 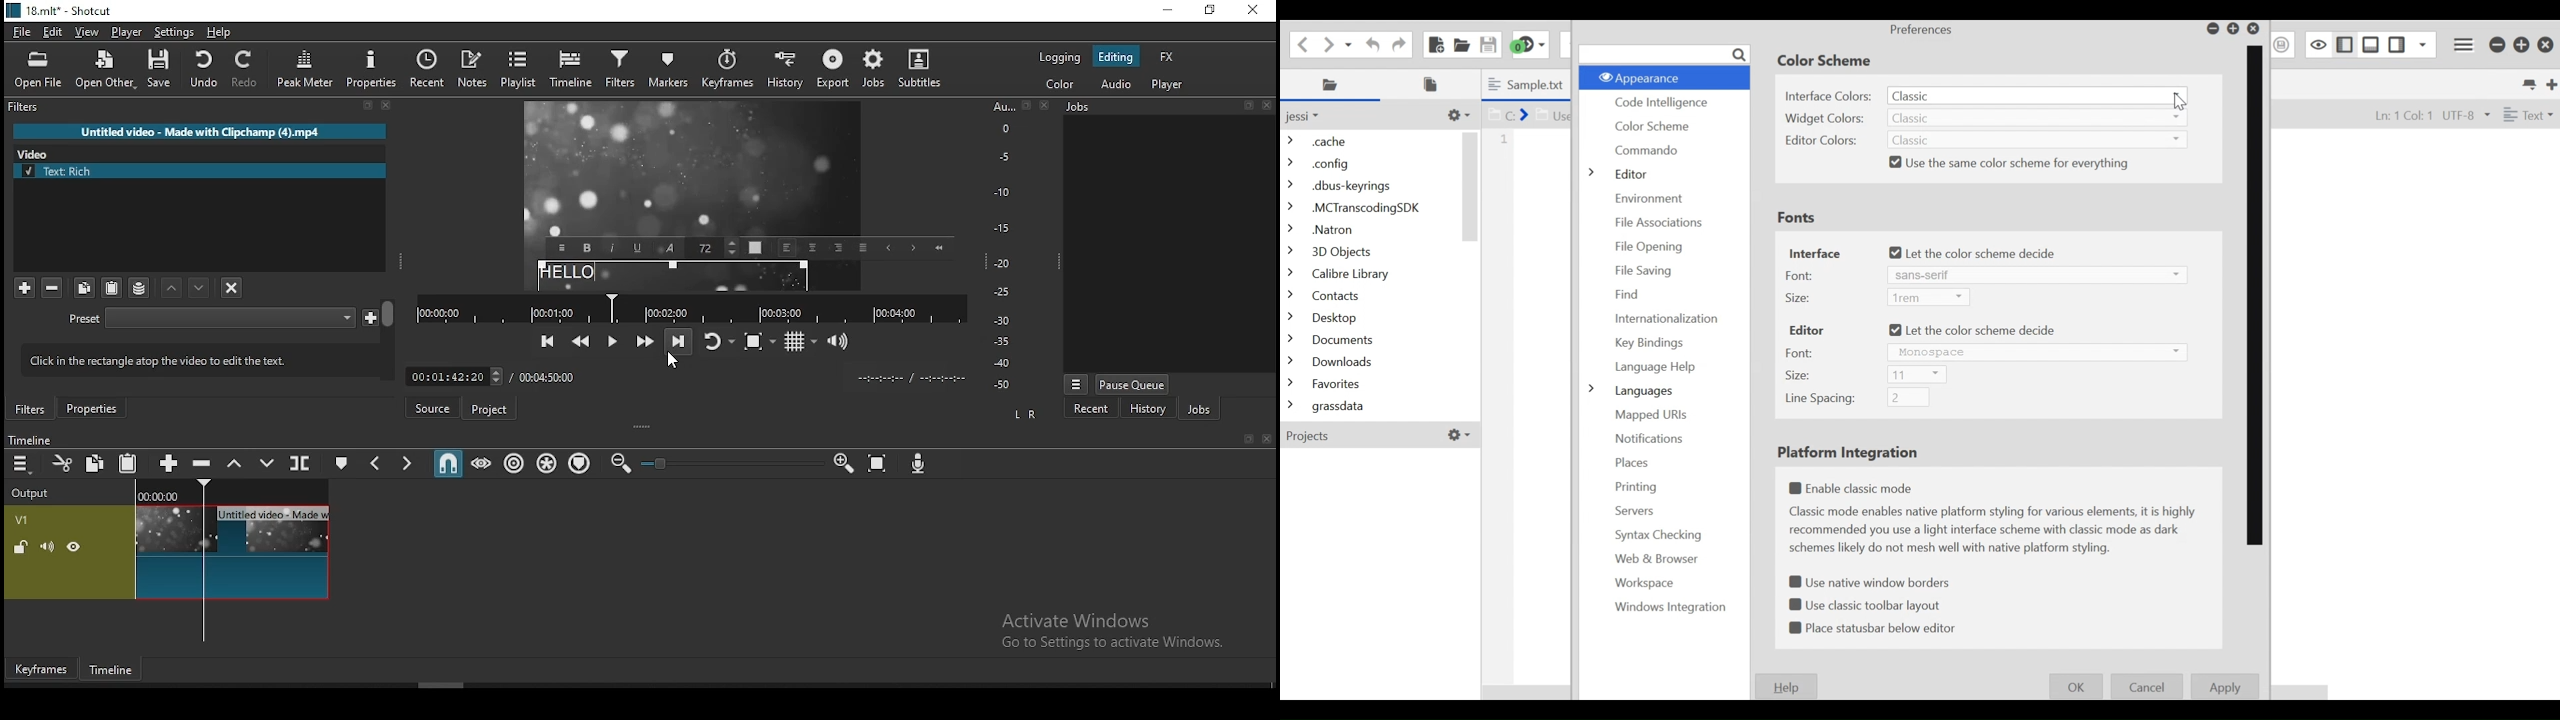 I want to click on ripple, so click(x=513, y=463).